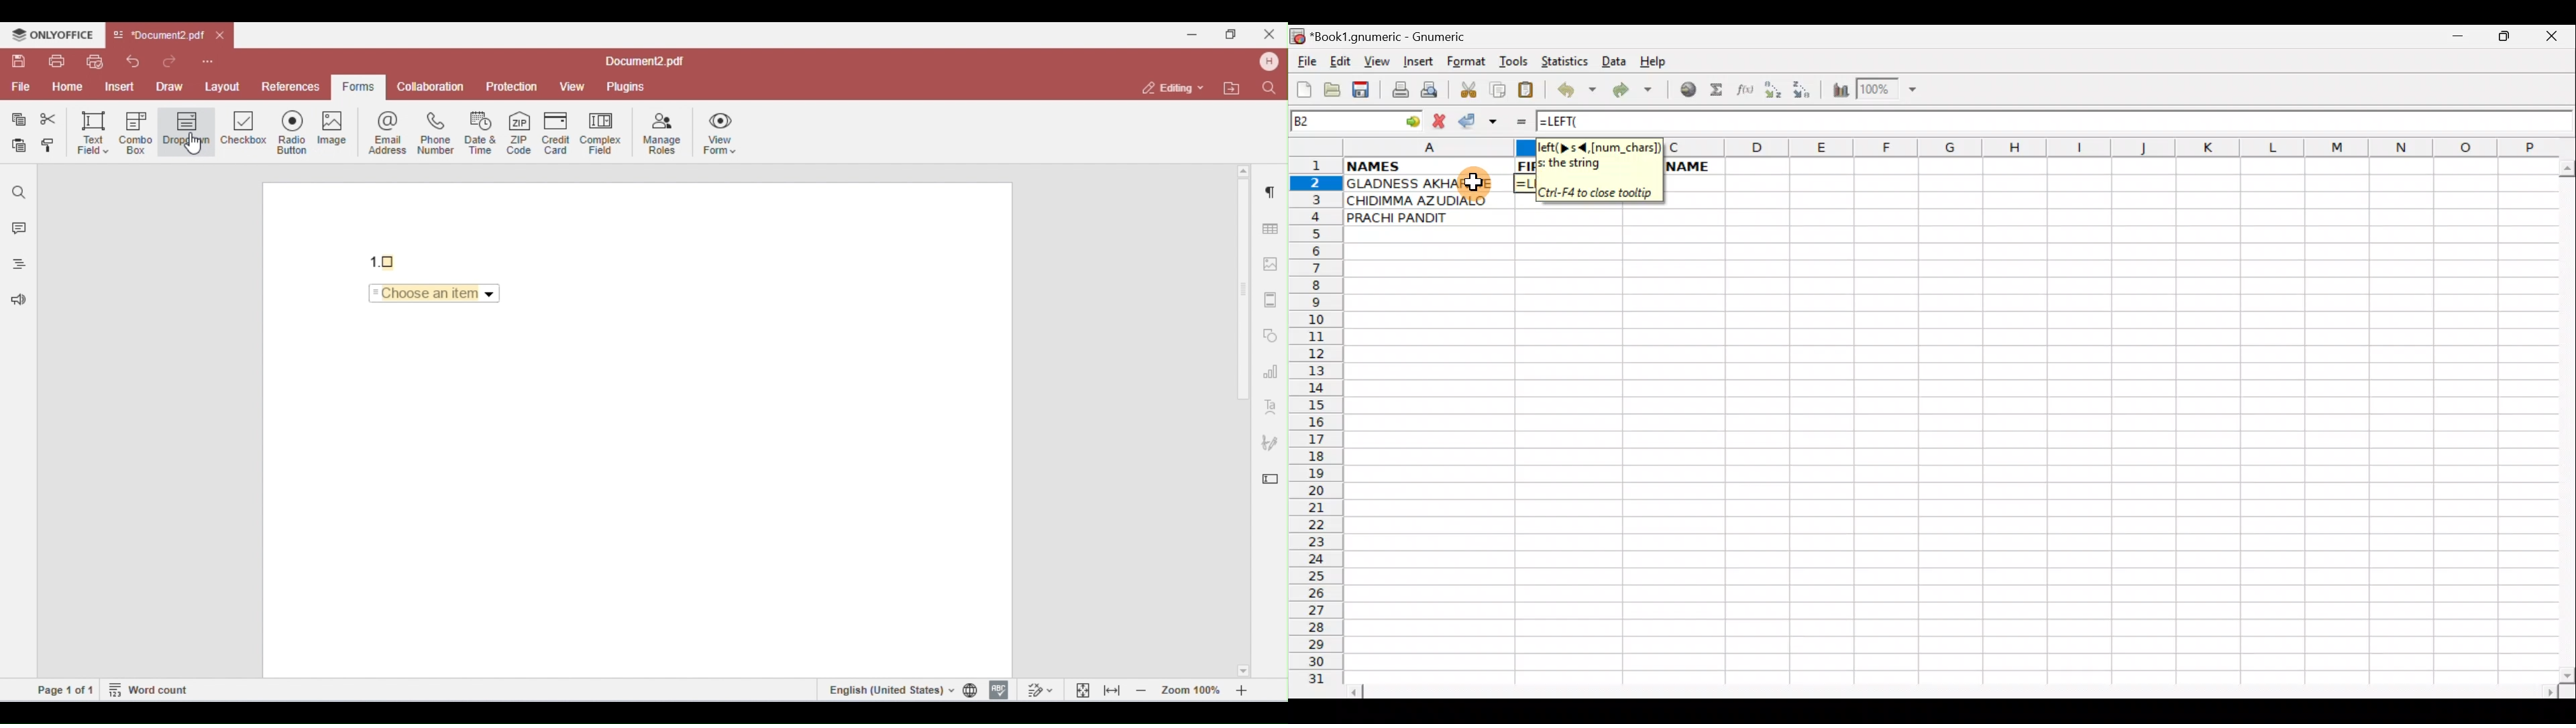 The width and height of the screenshot is (2576, 728). Describe the element at coordinates (1748, 93) in the screenshot. I see `Edit function in the current cell` at that location.